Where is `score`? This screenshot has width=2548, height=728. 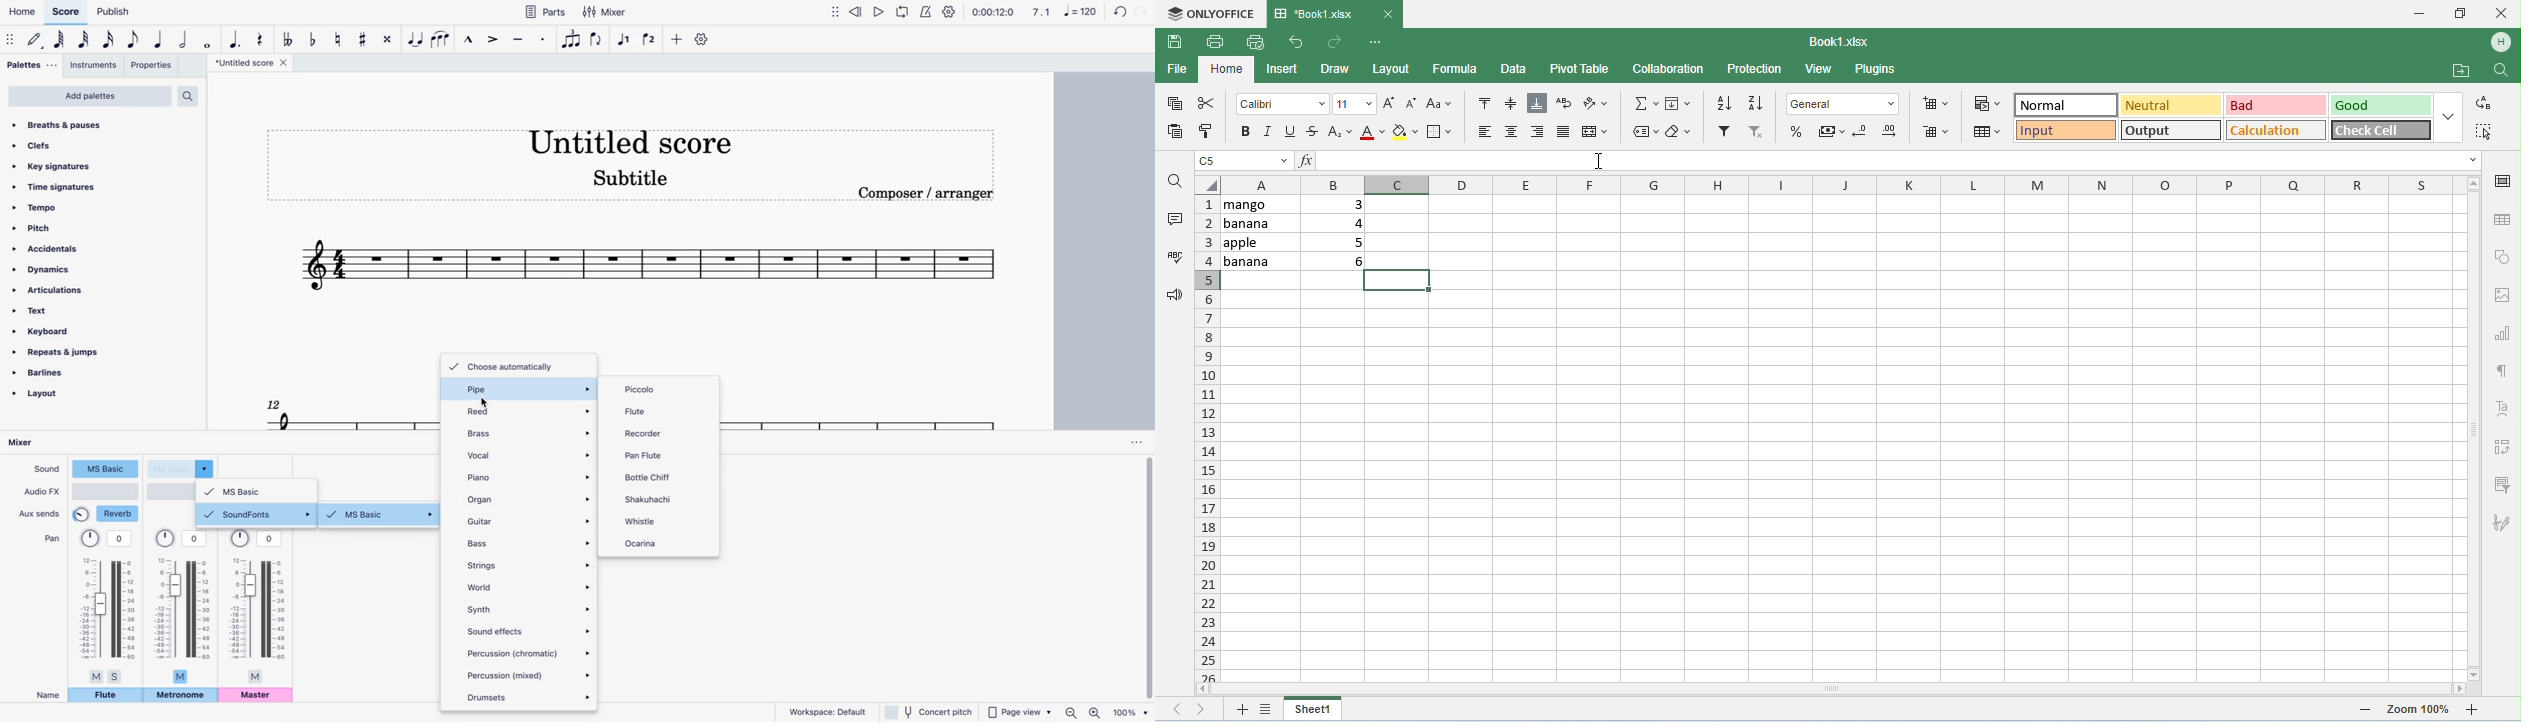
score is located at coordinates (862, 407).